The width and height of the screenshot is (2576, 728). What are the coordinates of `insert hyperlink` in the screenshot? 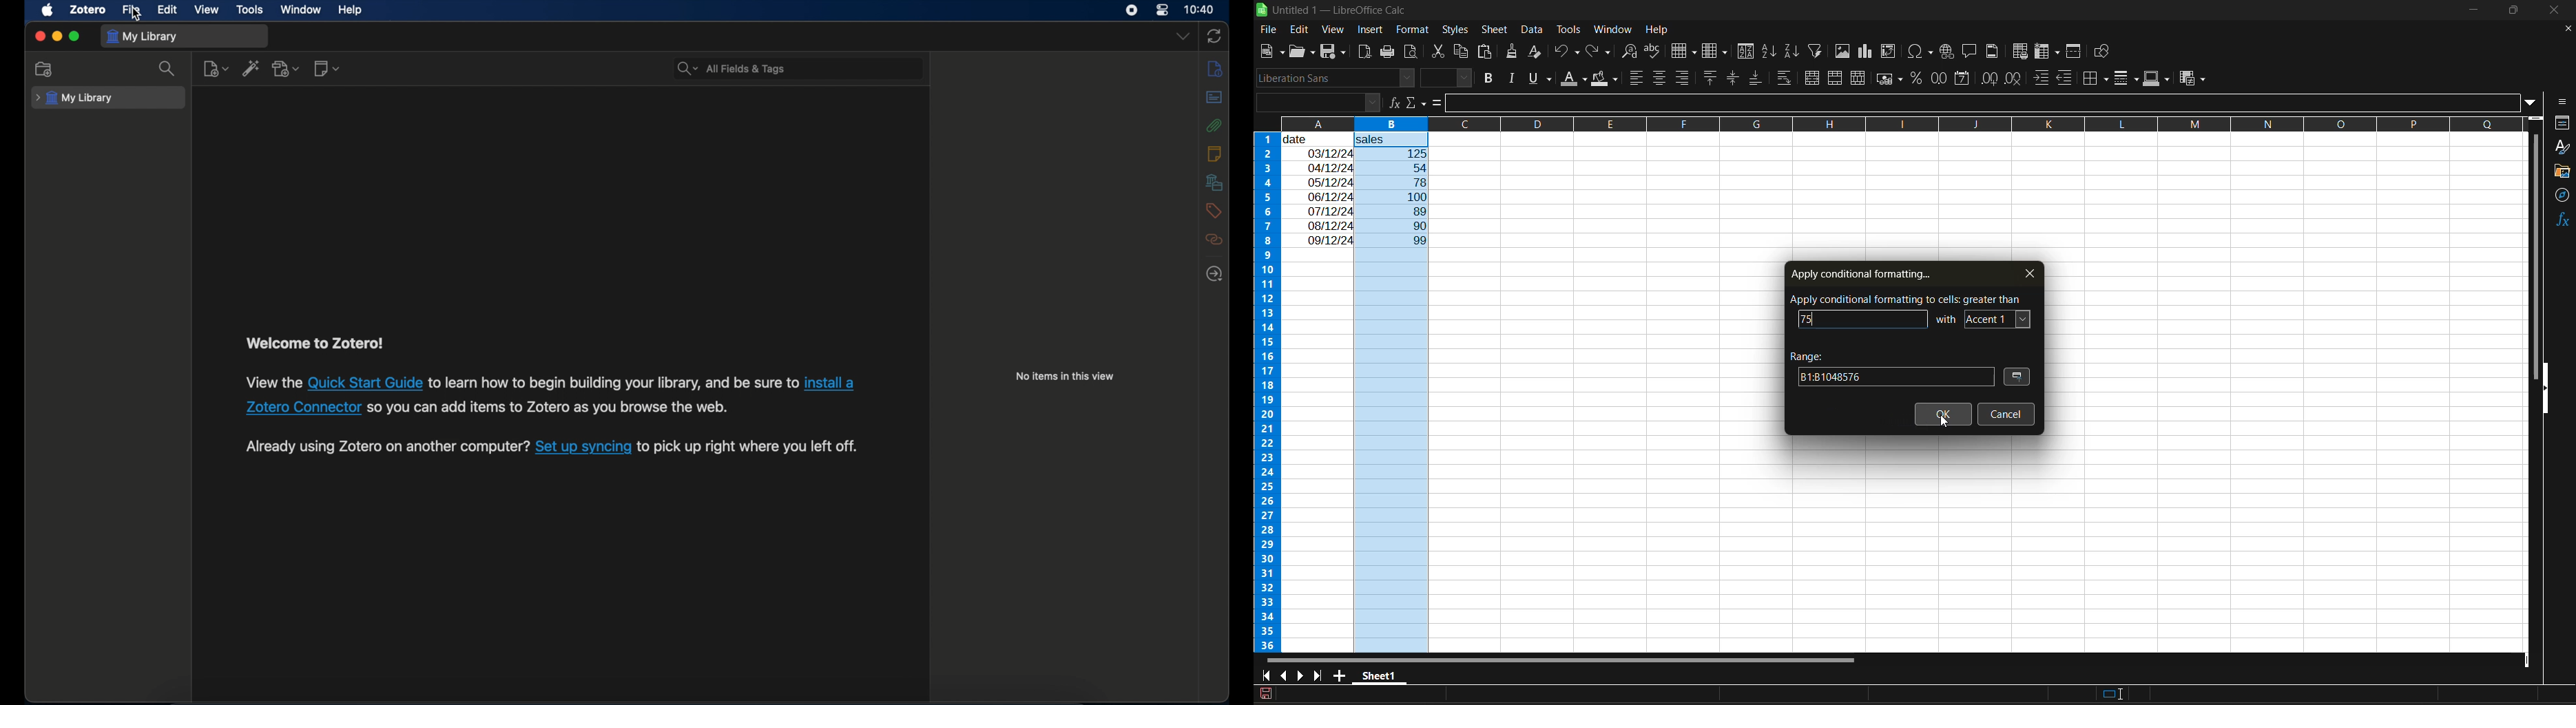 It's located at (1948, 52).